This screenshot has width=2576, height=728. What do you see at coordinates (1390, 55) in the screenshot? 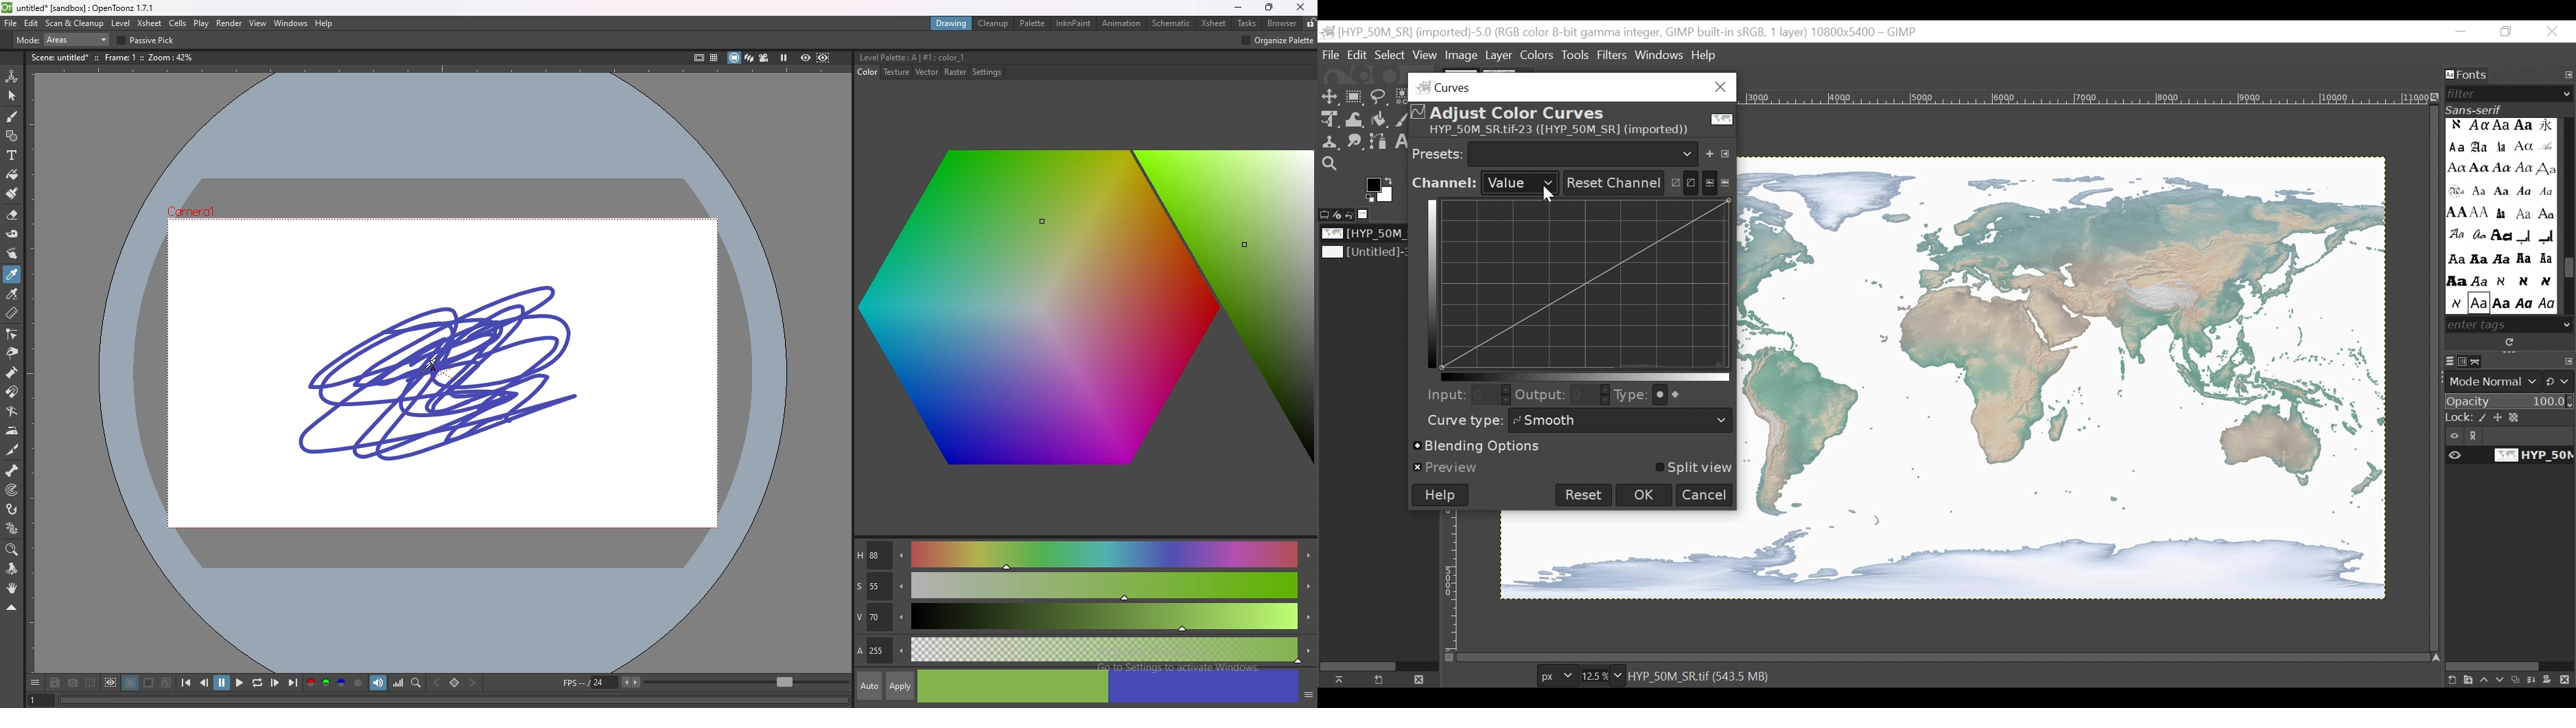
I see `Select` at bounding box center [1390, 55].